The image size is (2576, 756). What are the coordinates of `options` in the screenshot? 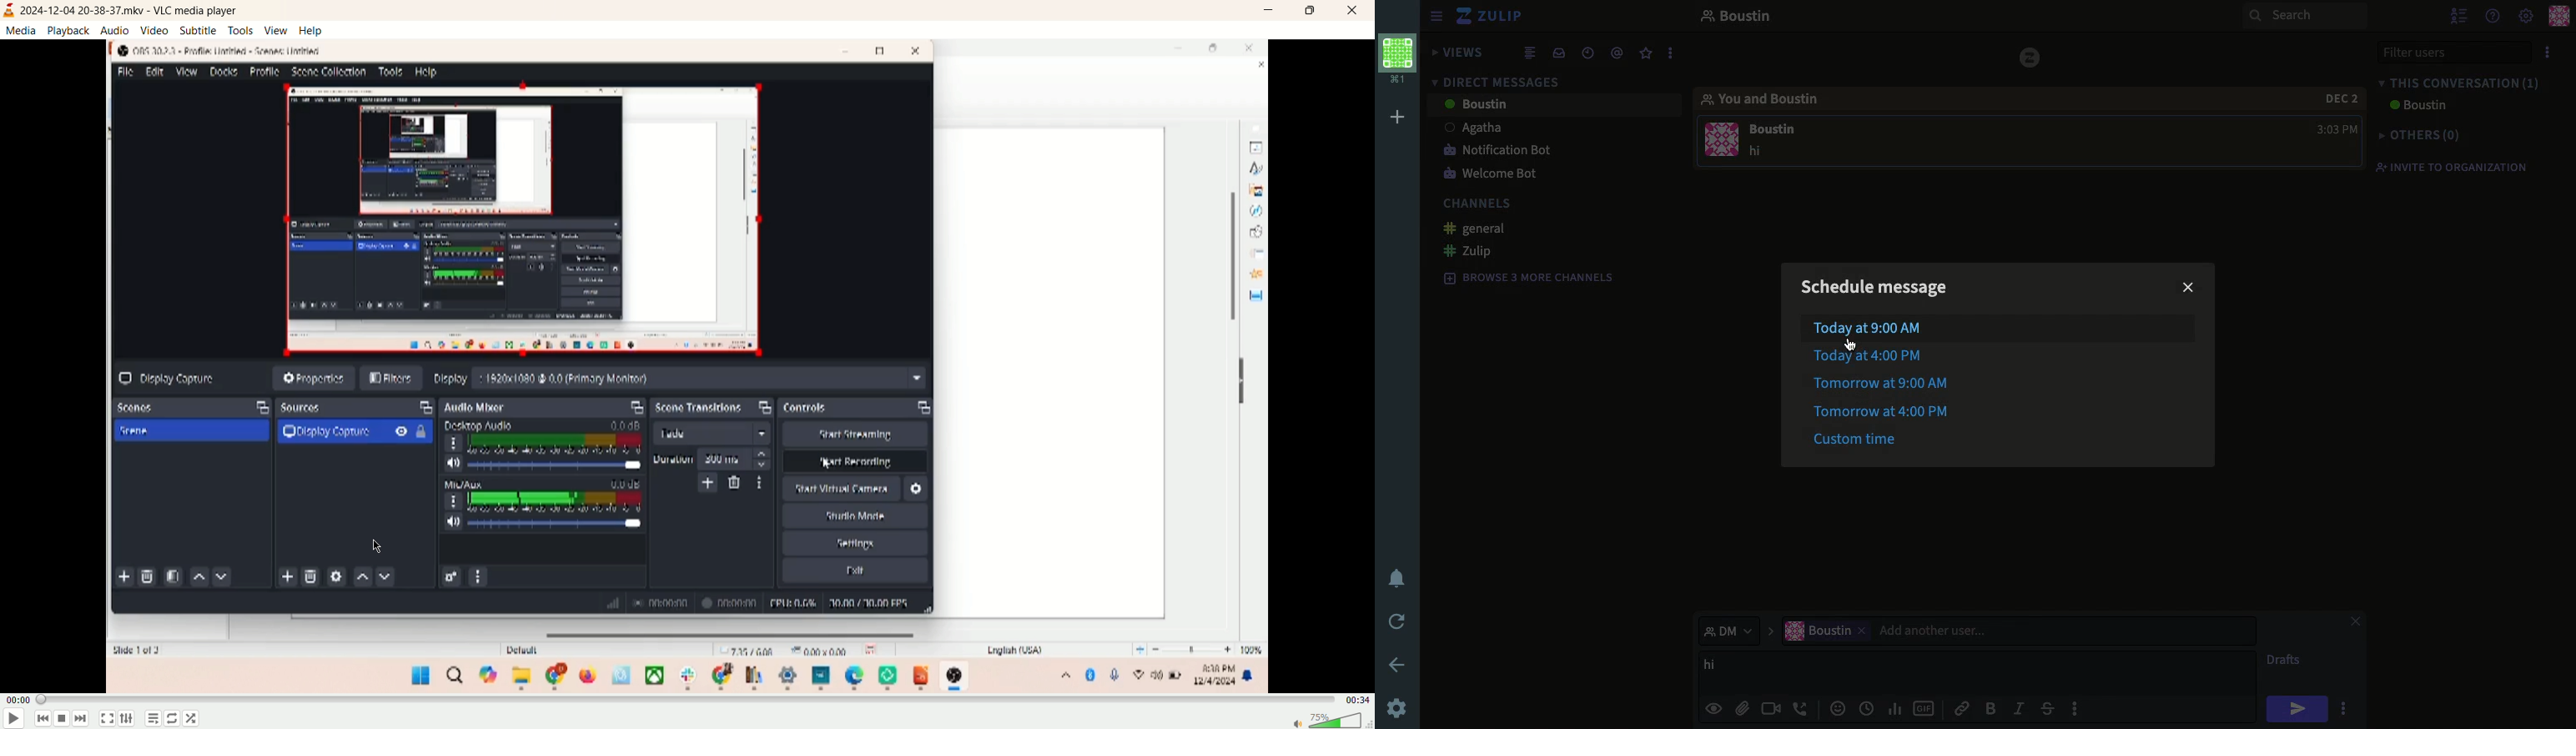 It's located at (2345, 708).